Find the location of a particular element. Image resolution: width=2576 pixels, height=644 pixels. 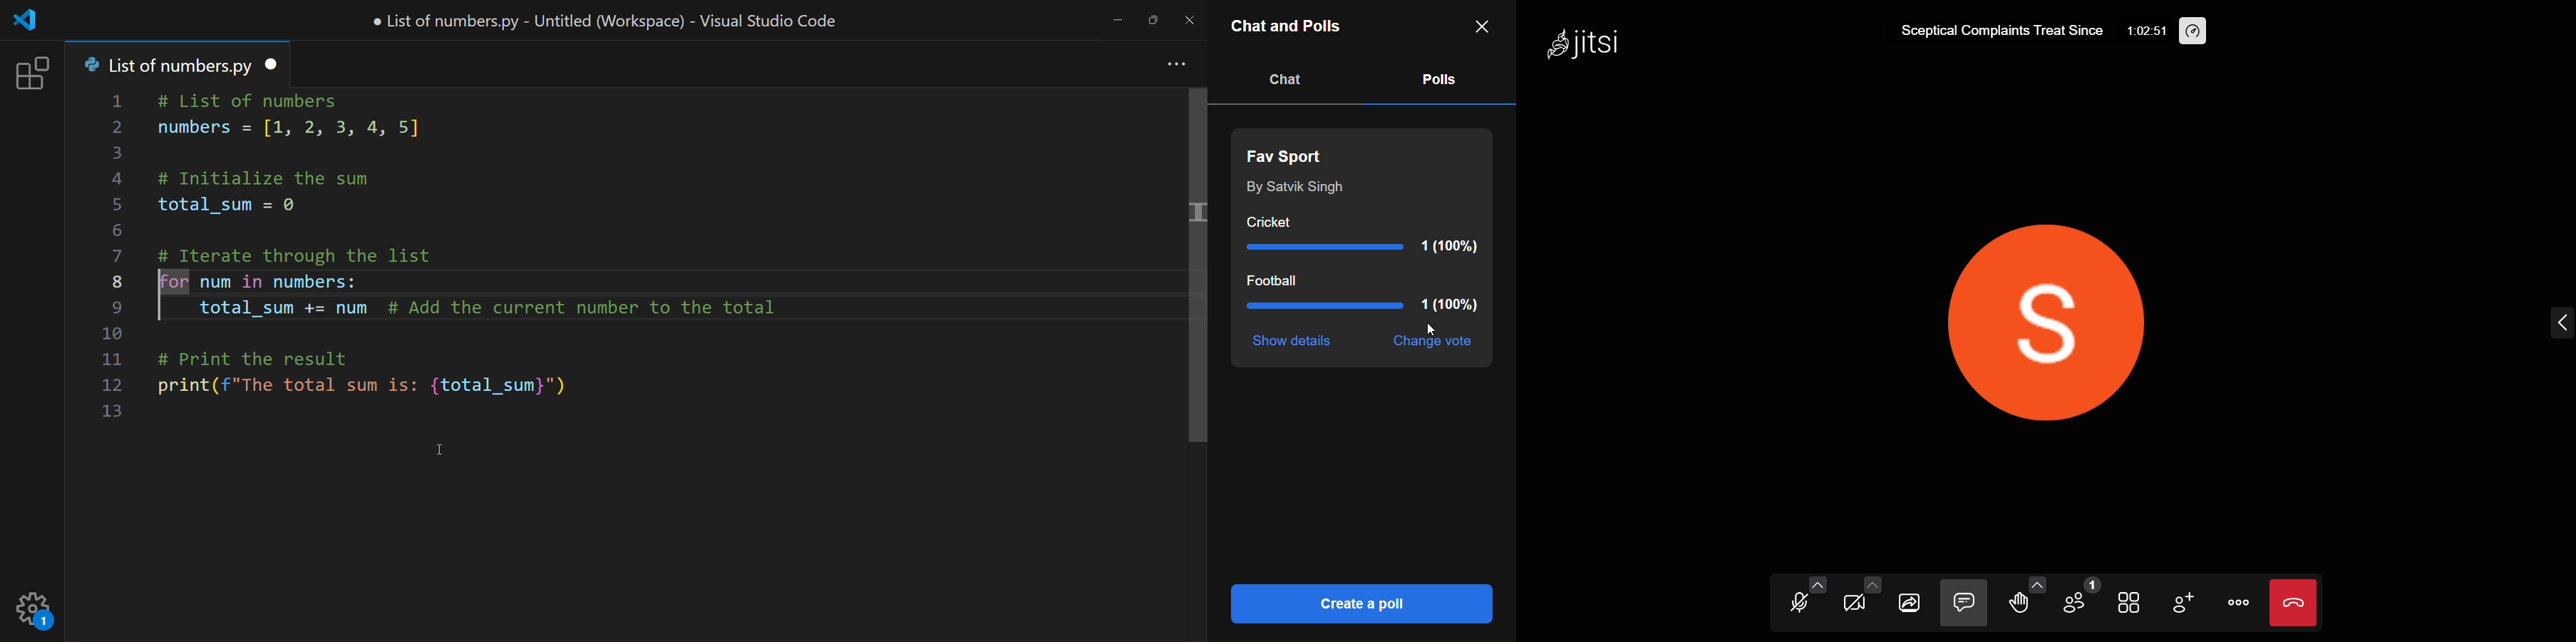

performance setting is located at coordinates (2195, 31).